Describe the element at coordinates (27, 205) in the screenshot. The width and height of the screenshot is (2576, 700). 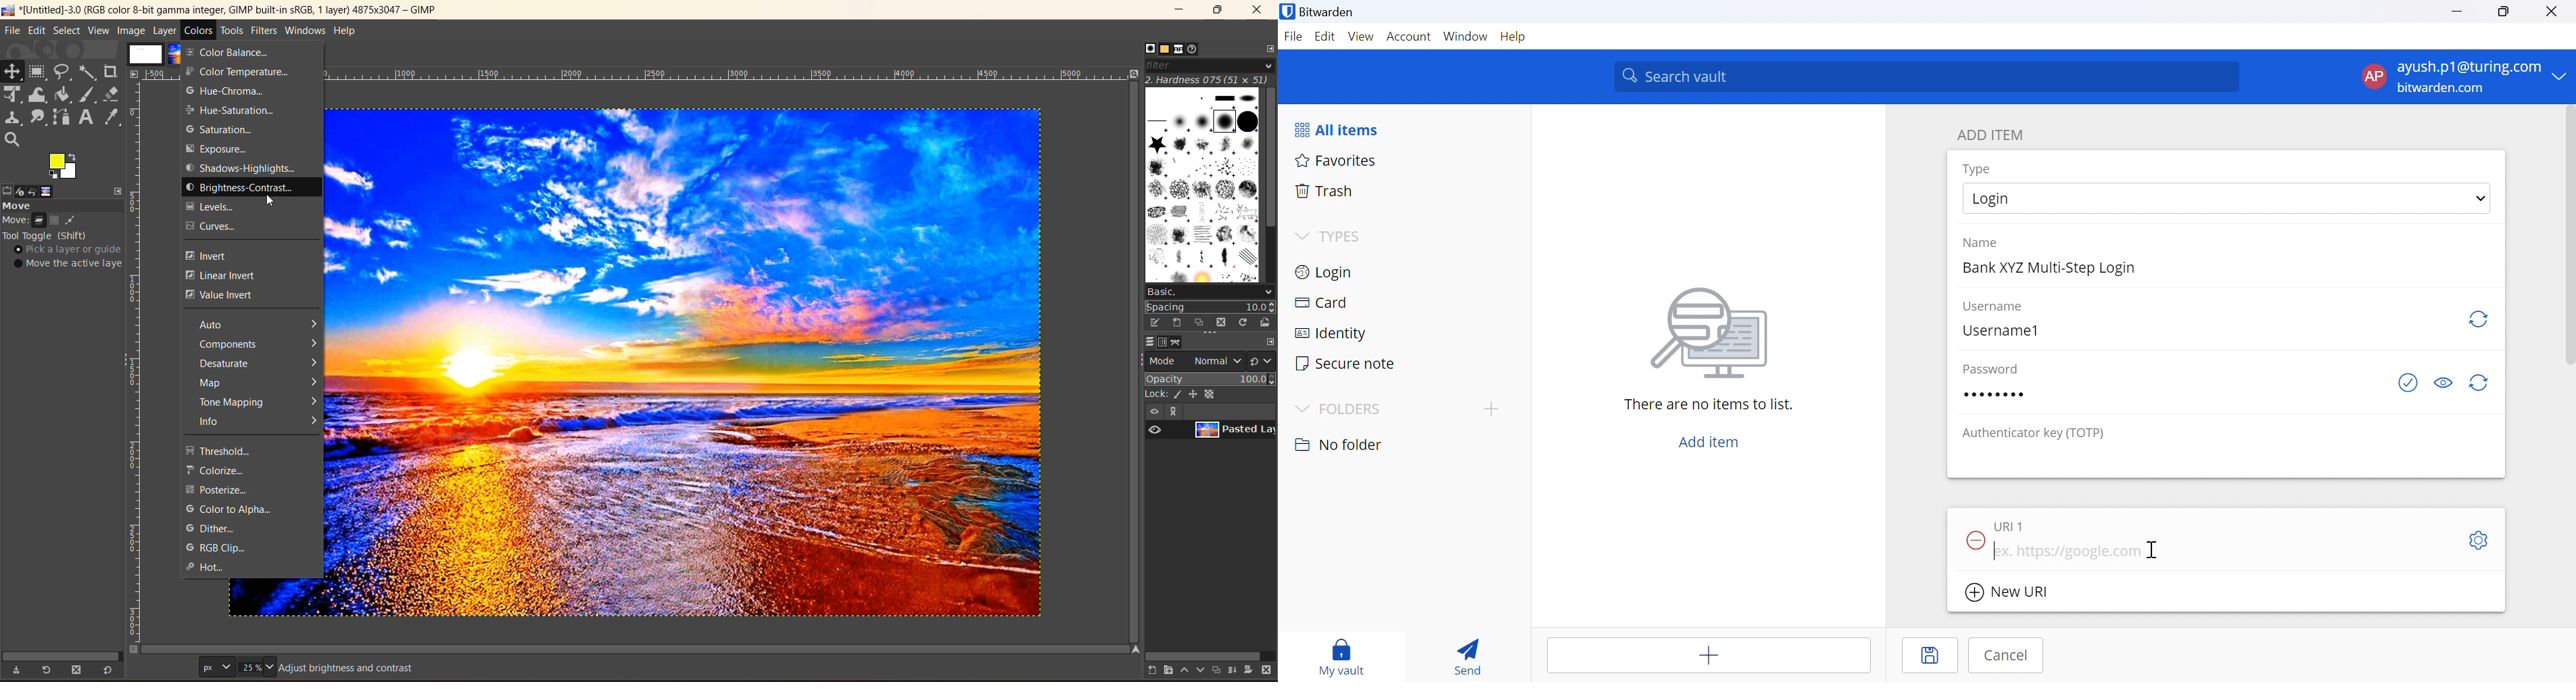
I see `move` at that location.